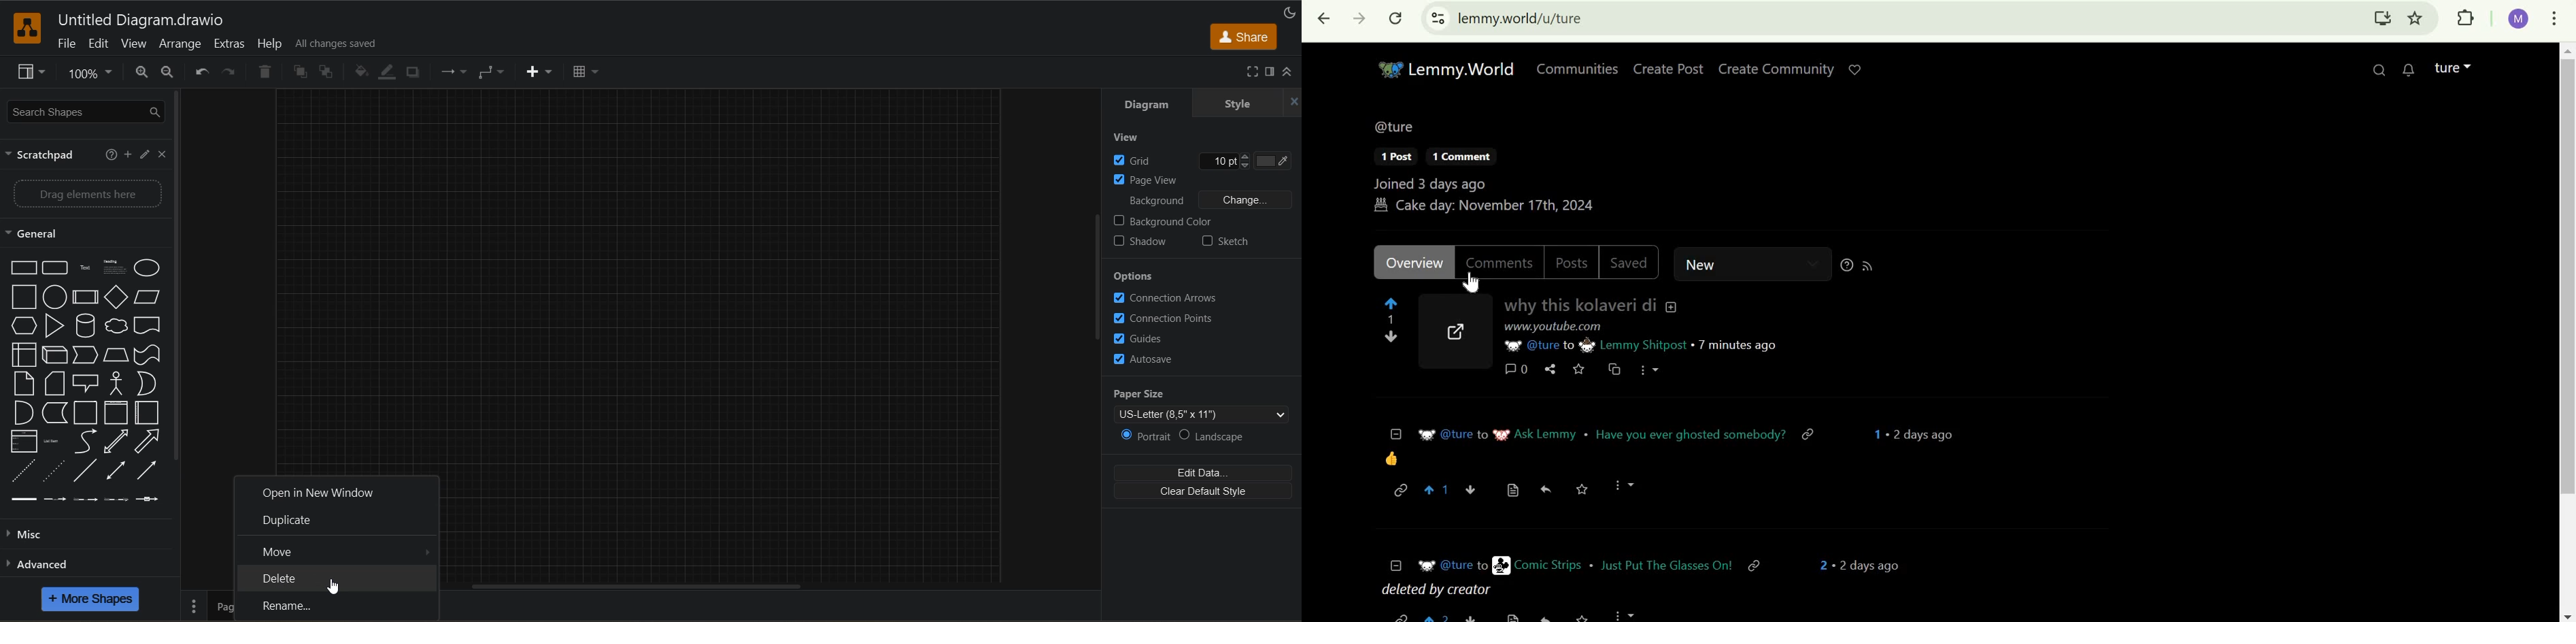 This screenshot has width=2576, height=644. I want to click on duplicate, so click(289, 519).